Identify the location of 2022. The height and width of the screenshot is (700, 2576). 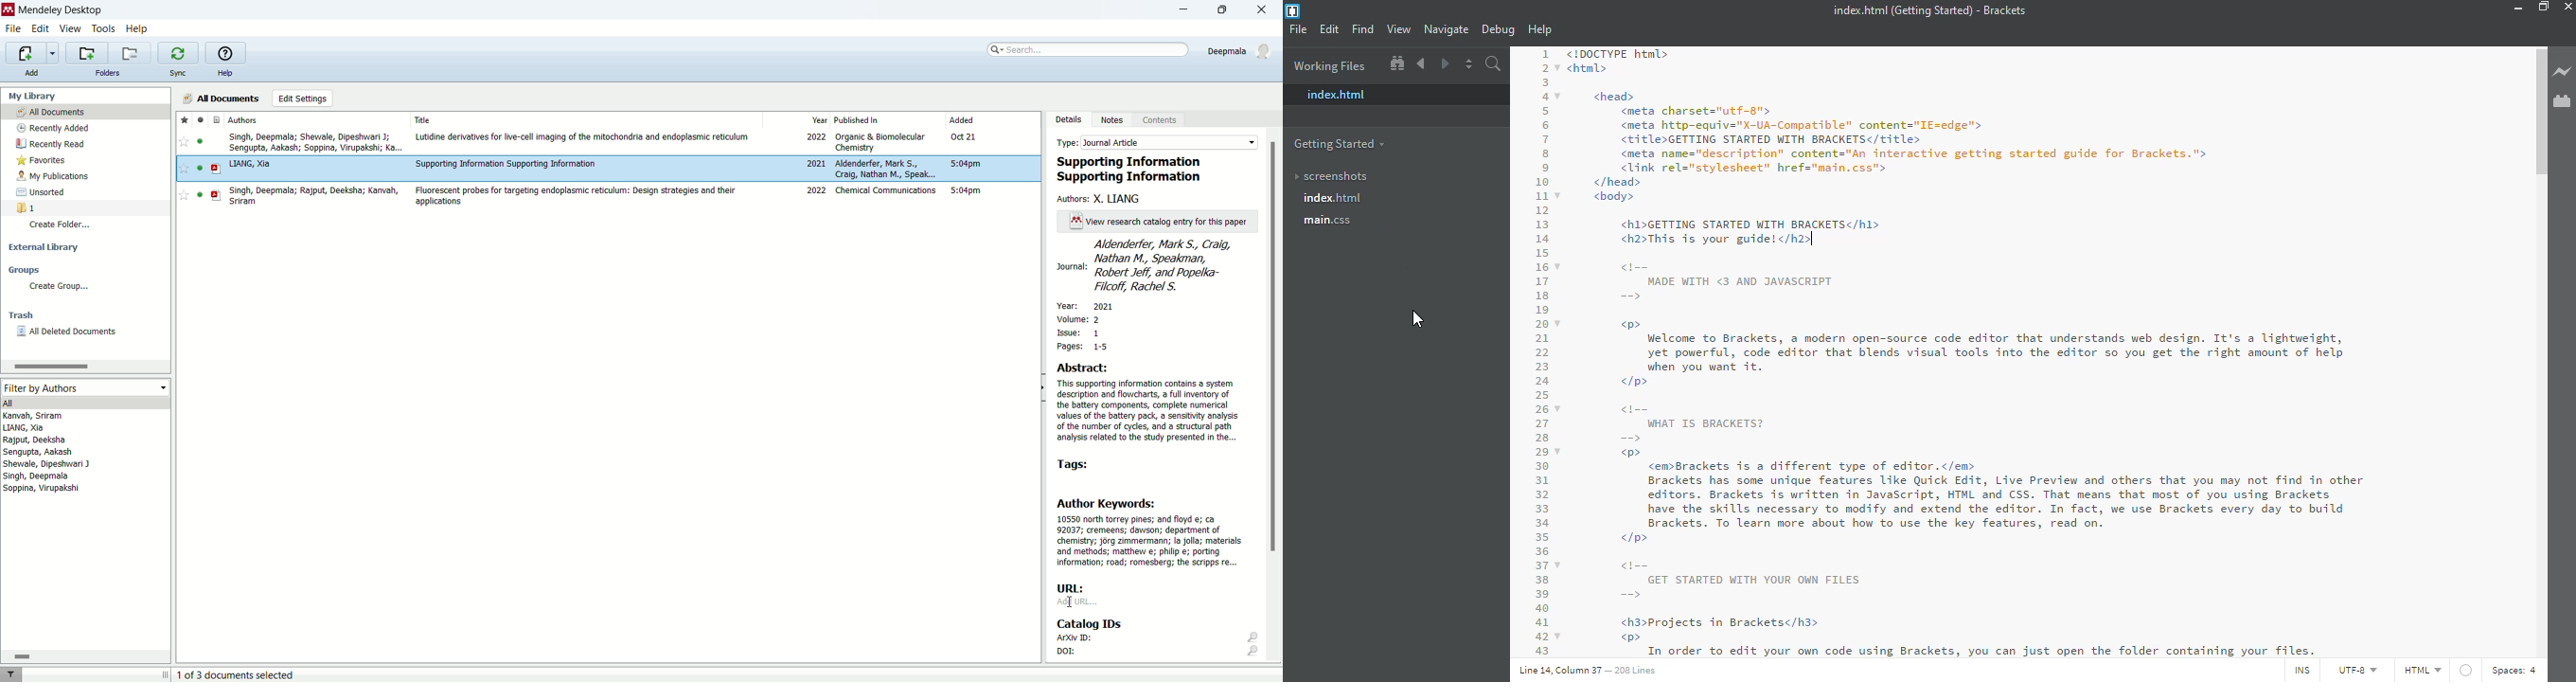
(817, 190).